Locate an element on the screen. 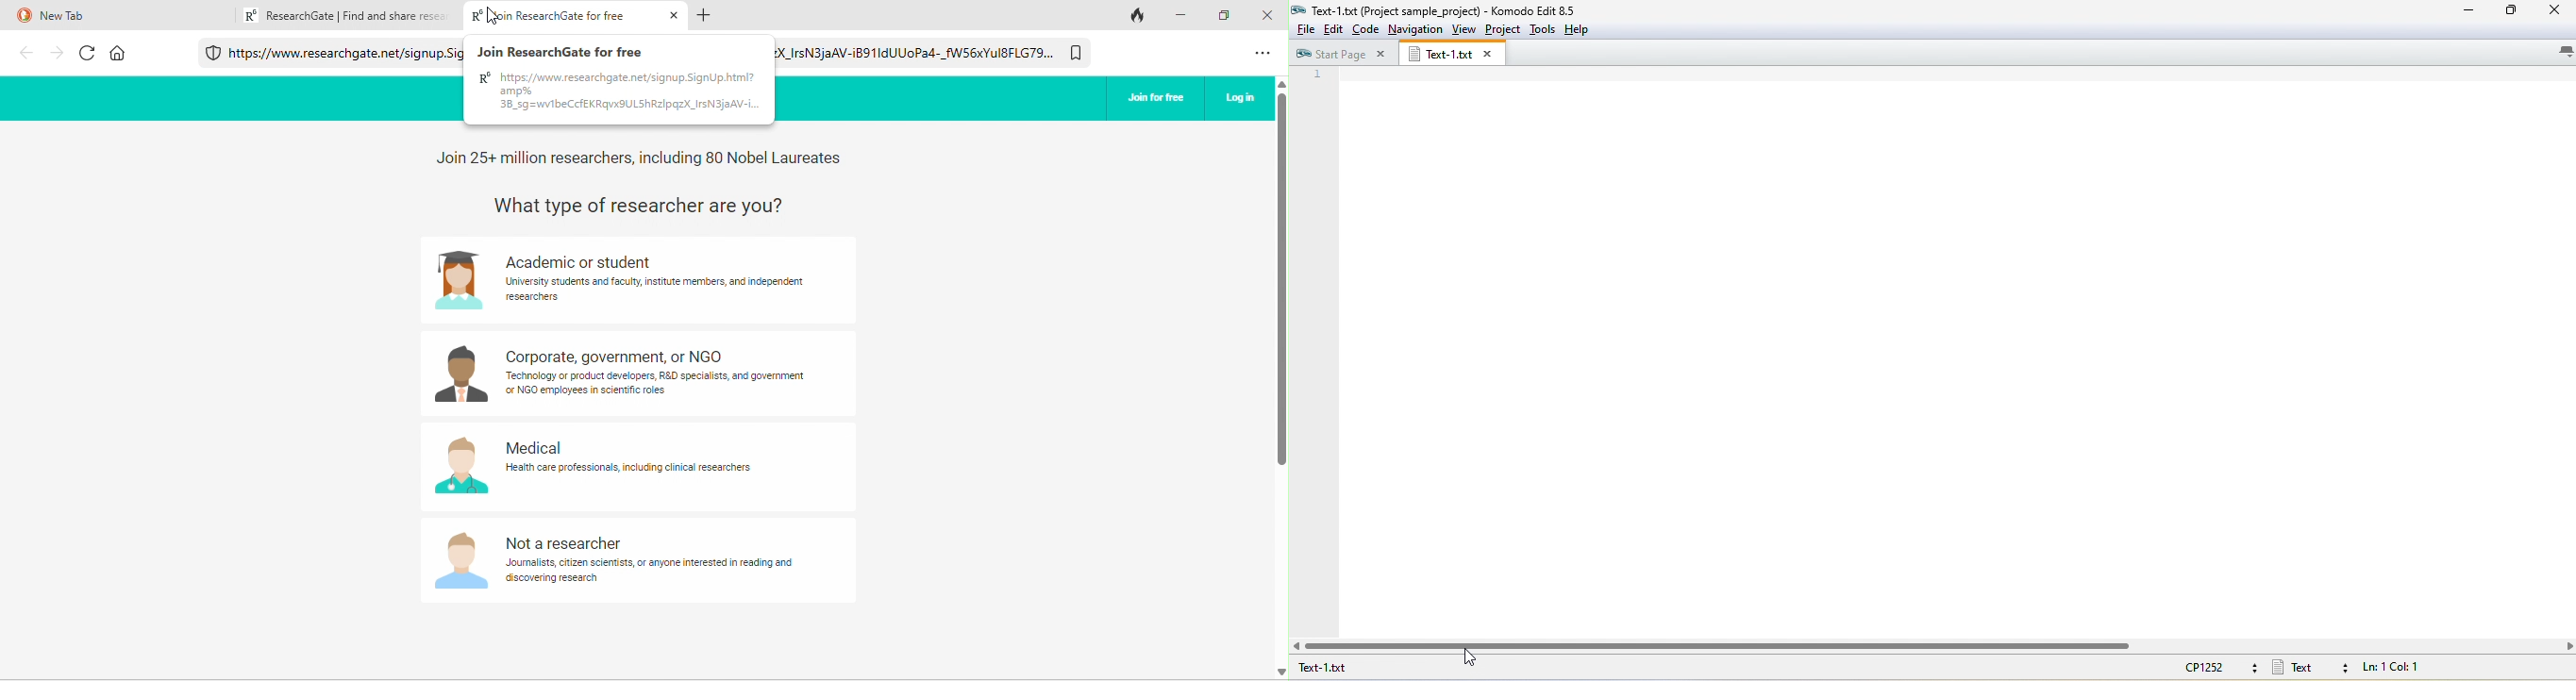  text is located at coordinates (2311, 667).